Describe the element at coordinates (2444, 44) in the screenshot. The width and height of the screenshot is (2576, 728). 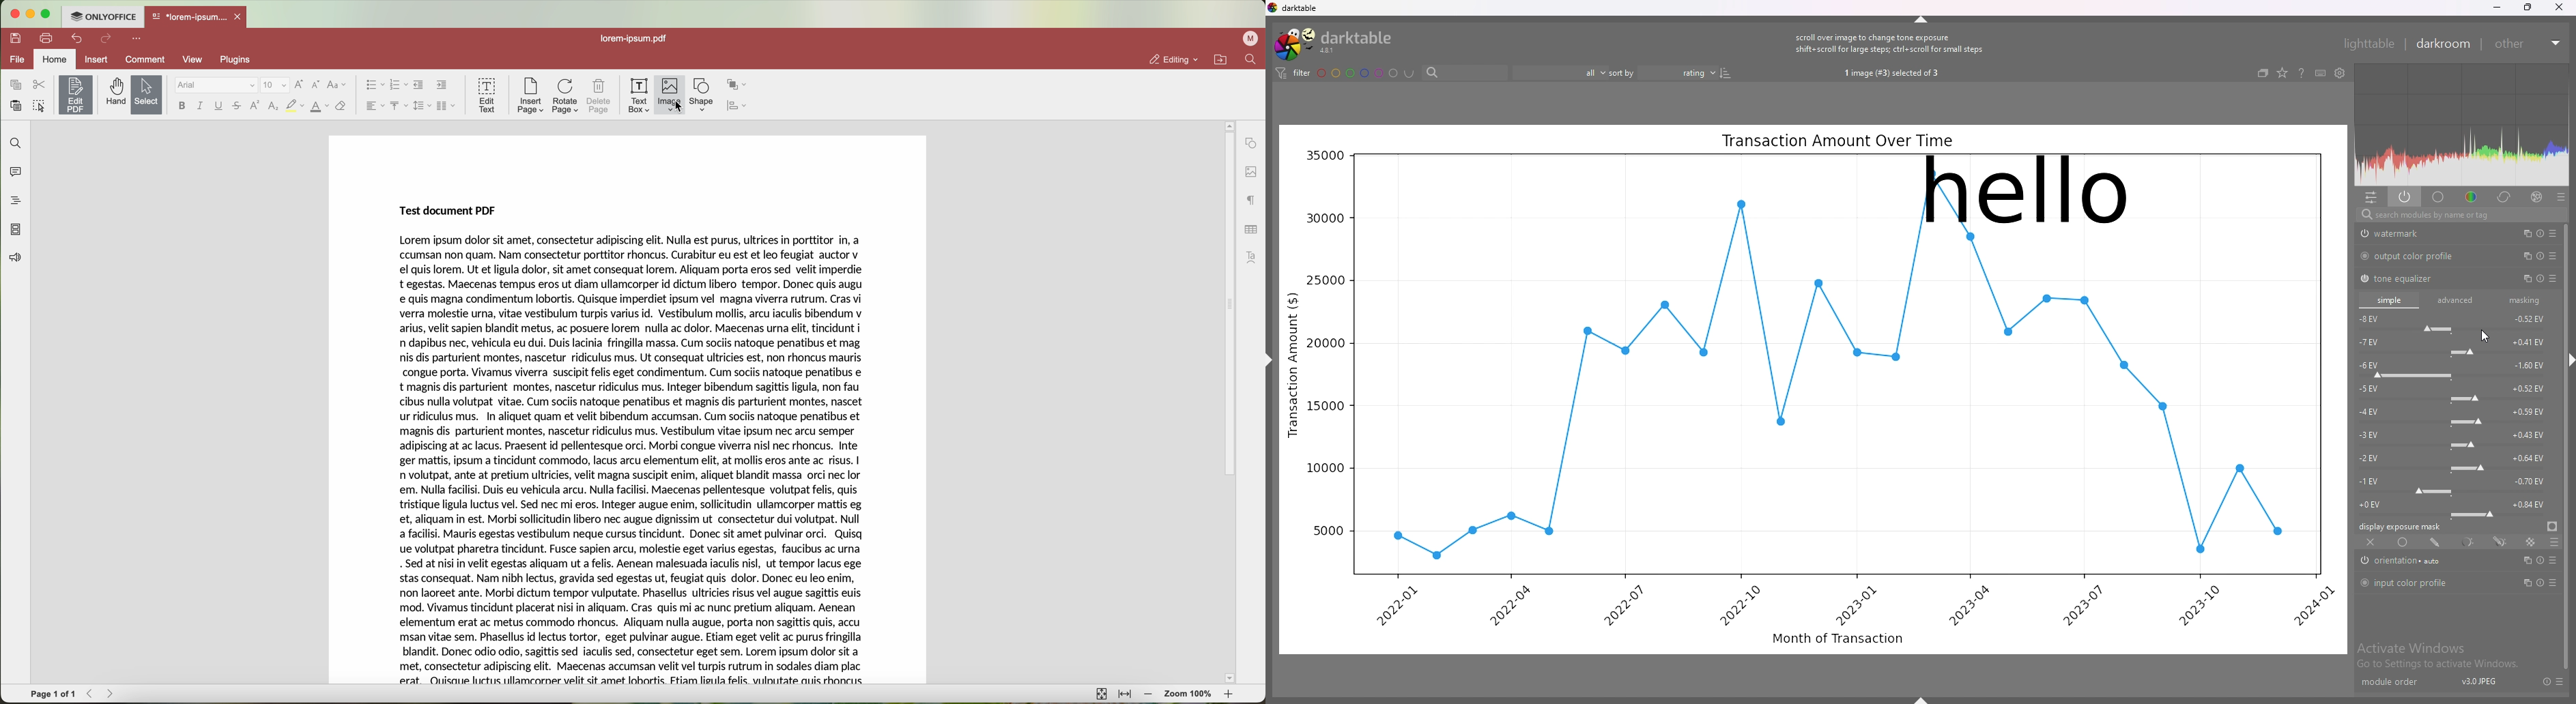
I see `darkroom` at that location.